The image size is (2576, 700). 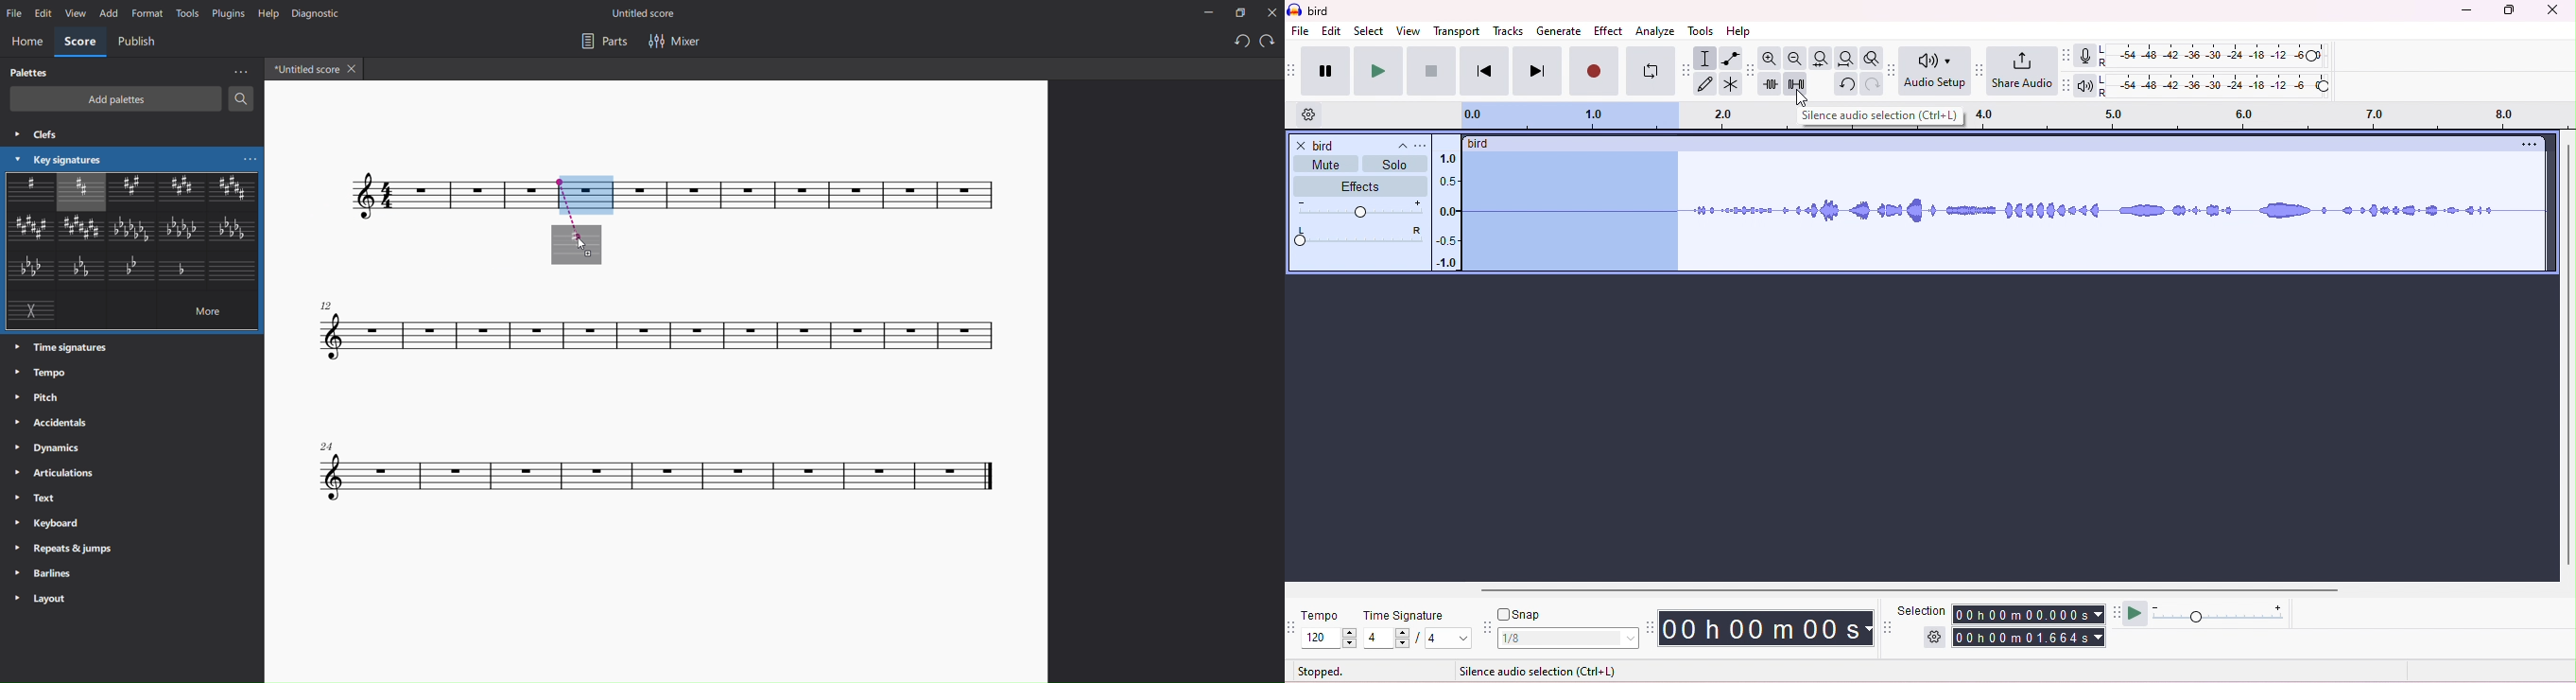 I want to click on silence audio selection (Ctrl+L), so click(x=1539, y=672).